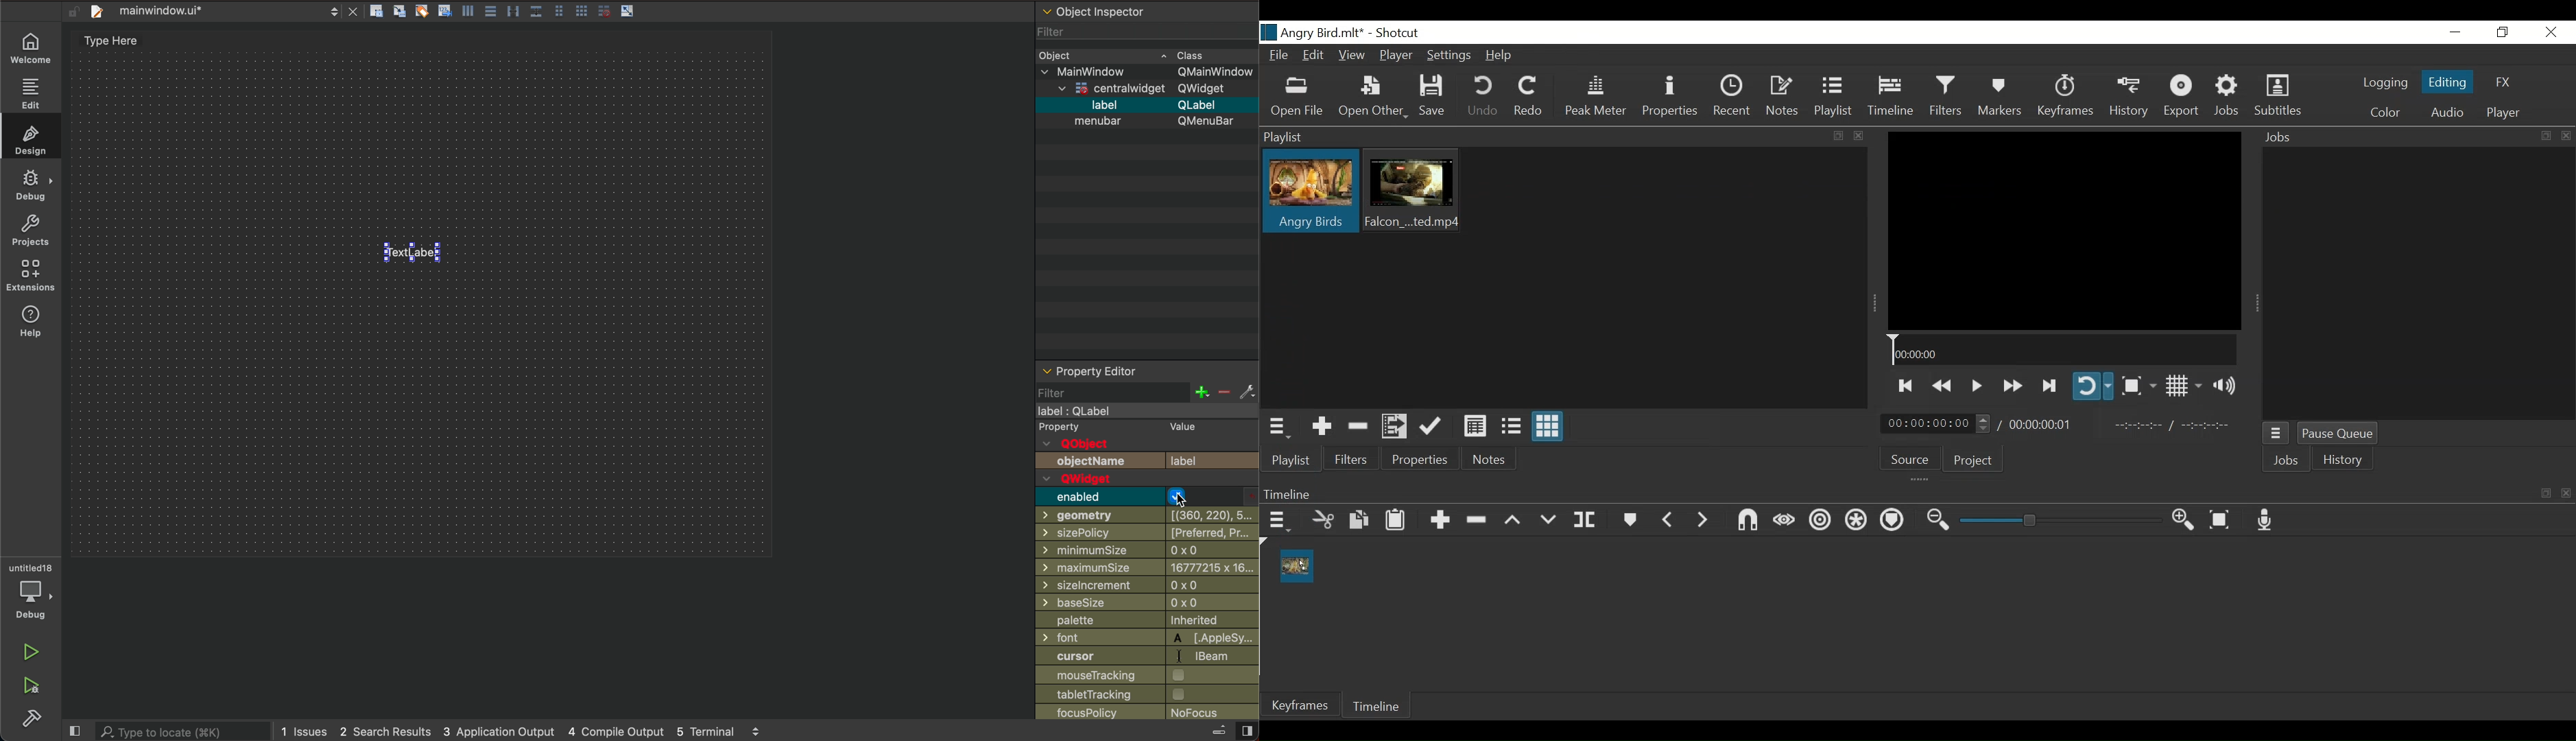 The width and height of the screenshot is (2576, 756). I want to click on Qmainwindow, so click(1216, 70).